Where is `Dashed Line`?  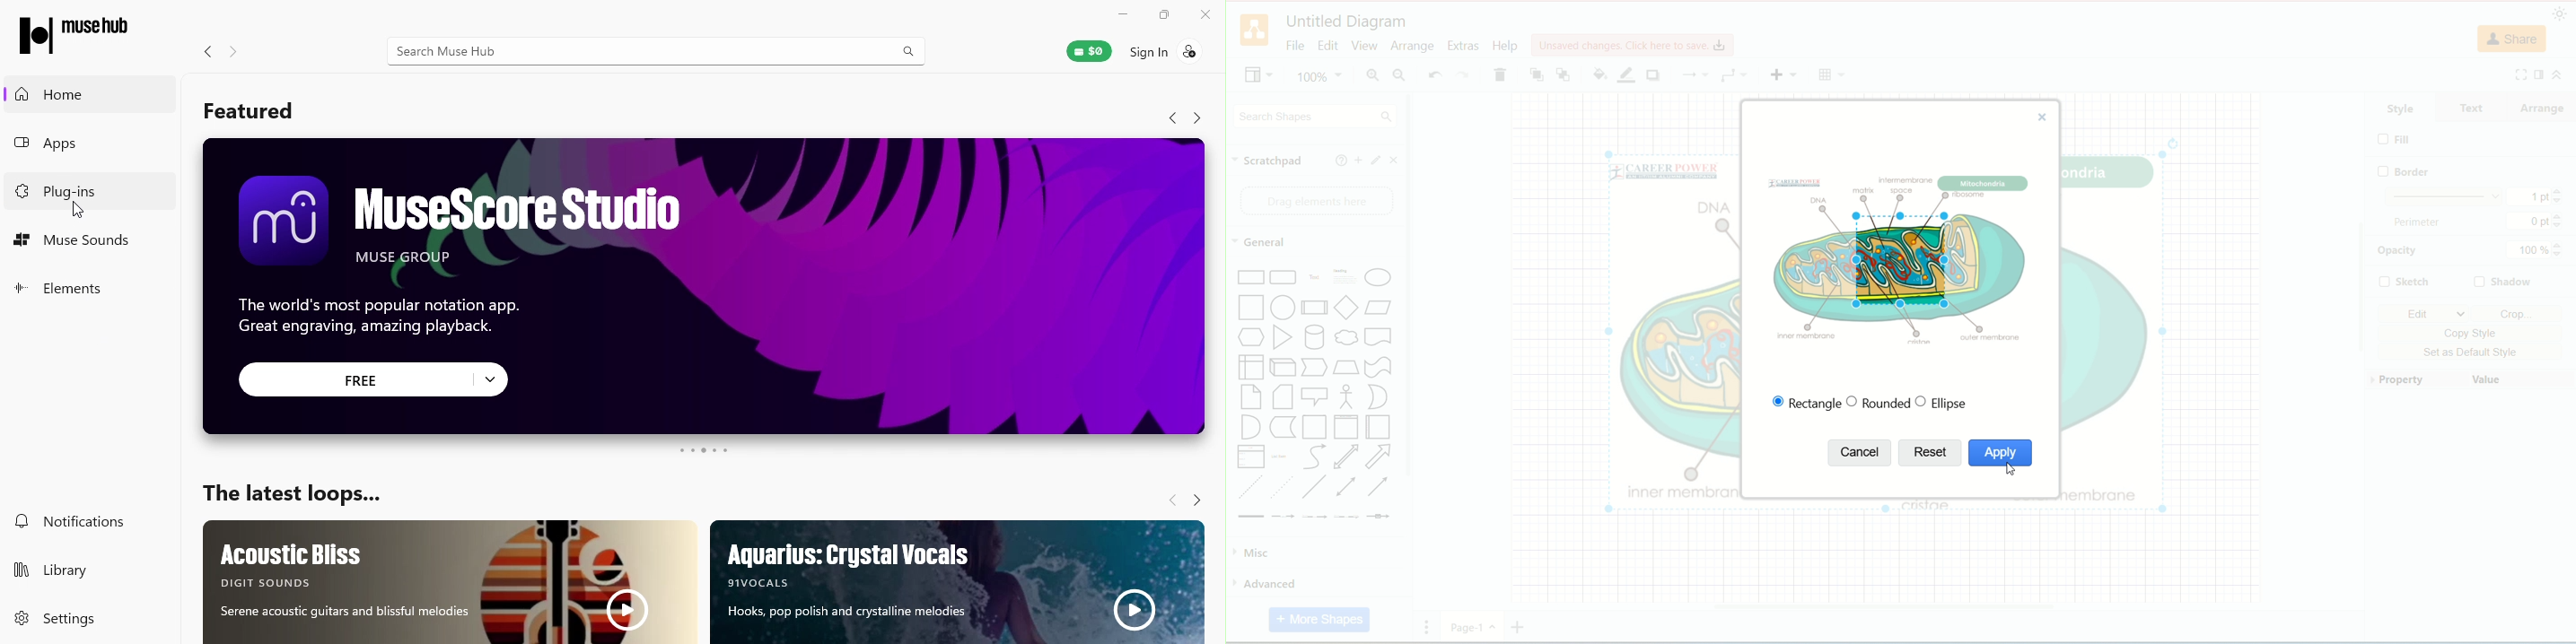 Dashed Line is located at coordinates (1250, 488).